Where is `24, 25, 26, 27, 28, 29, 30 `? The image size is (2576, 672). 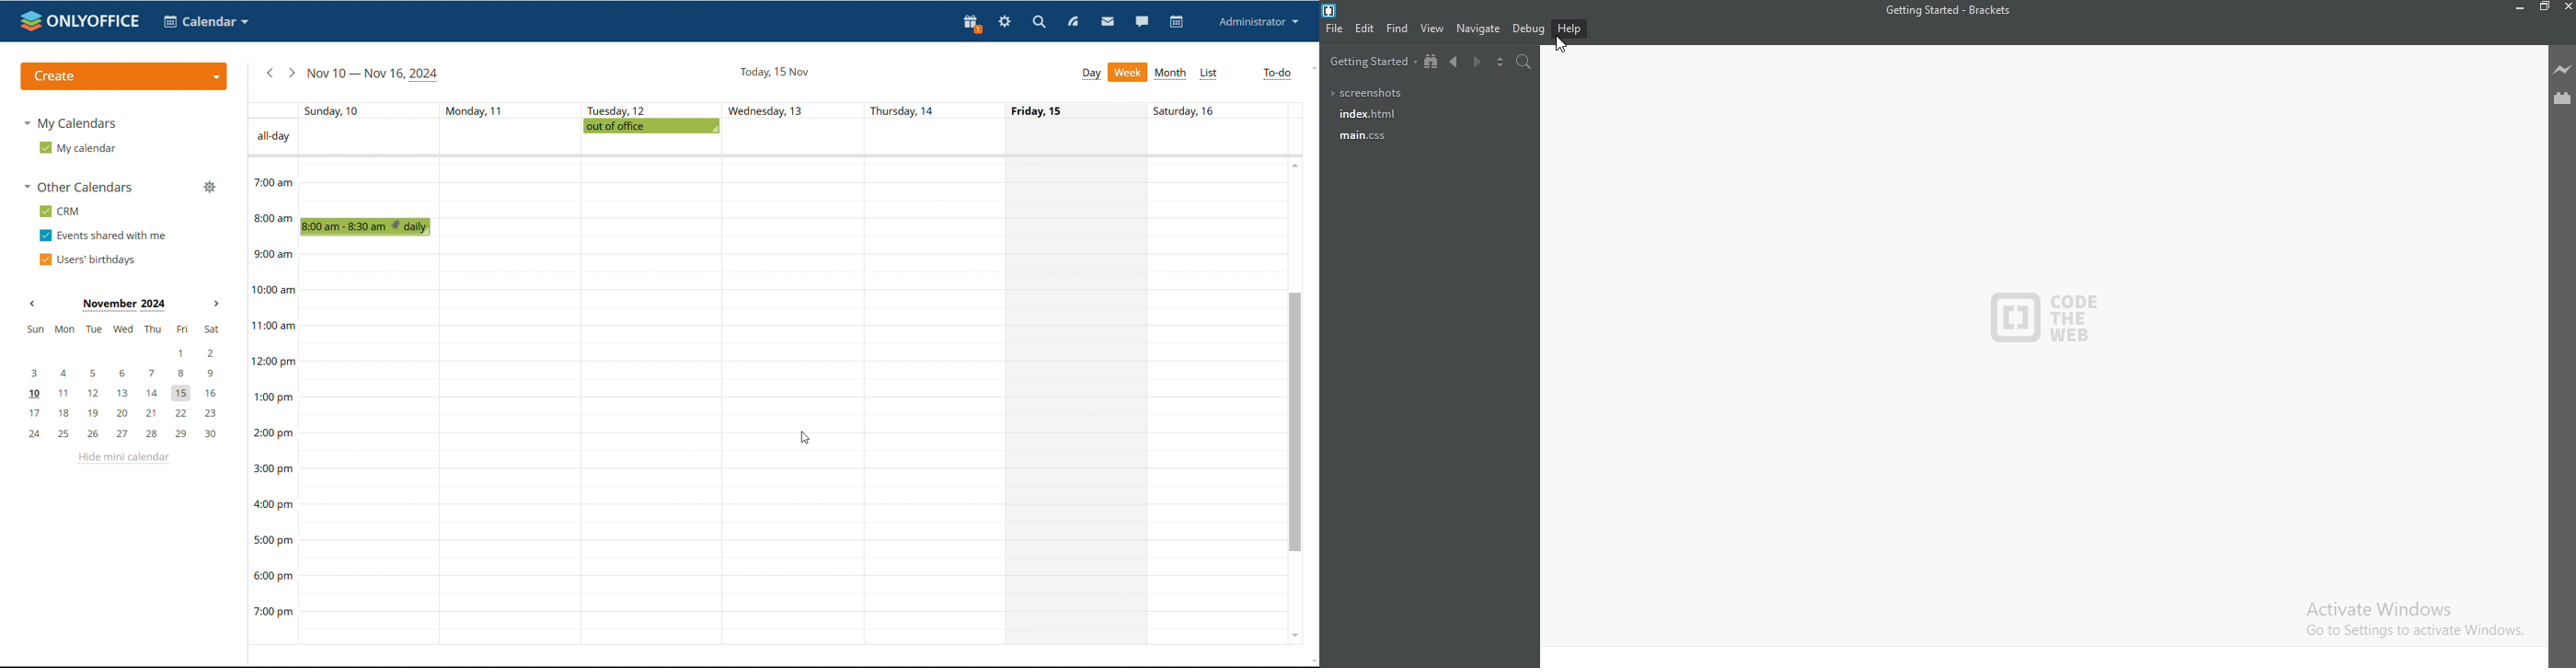 24, 25, 26, 27, 28, 29, 30  is located at coordinates (128, 434).